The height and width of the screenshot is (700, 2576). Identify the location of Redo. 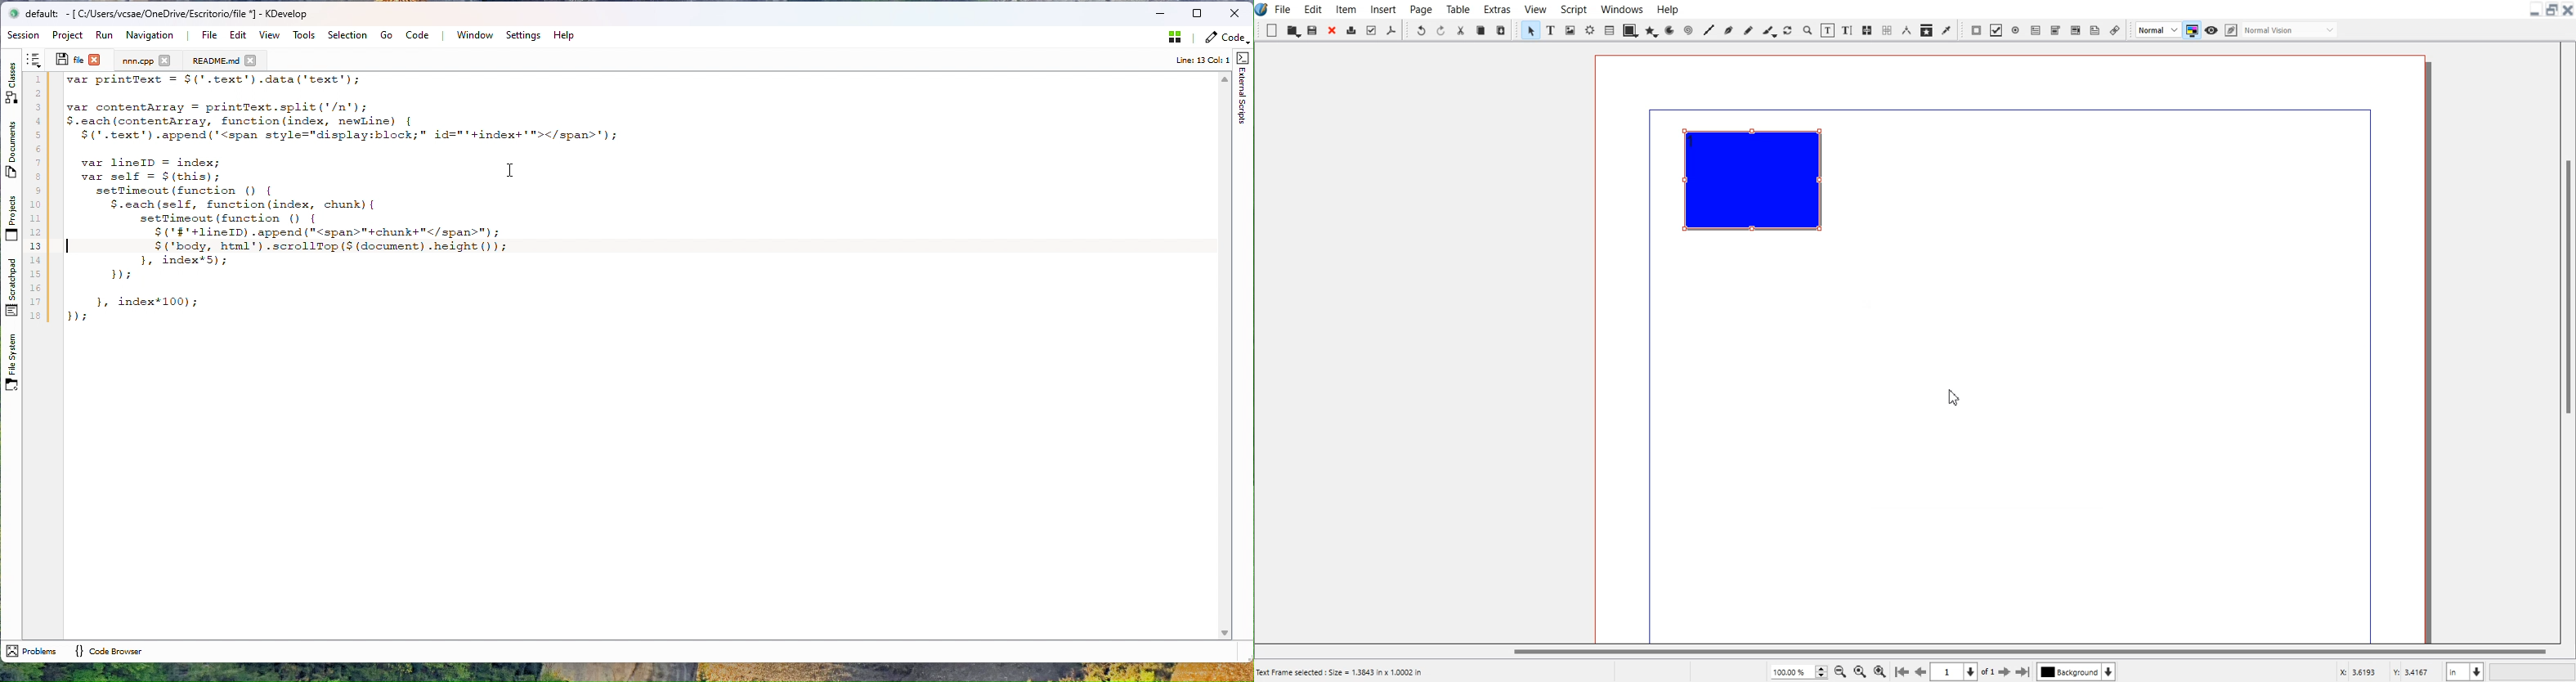
(1441, 29).